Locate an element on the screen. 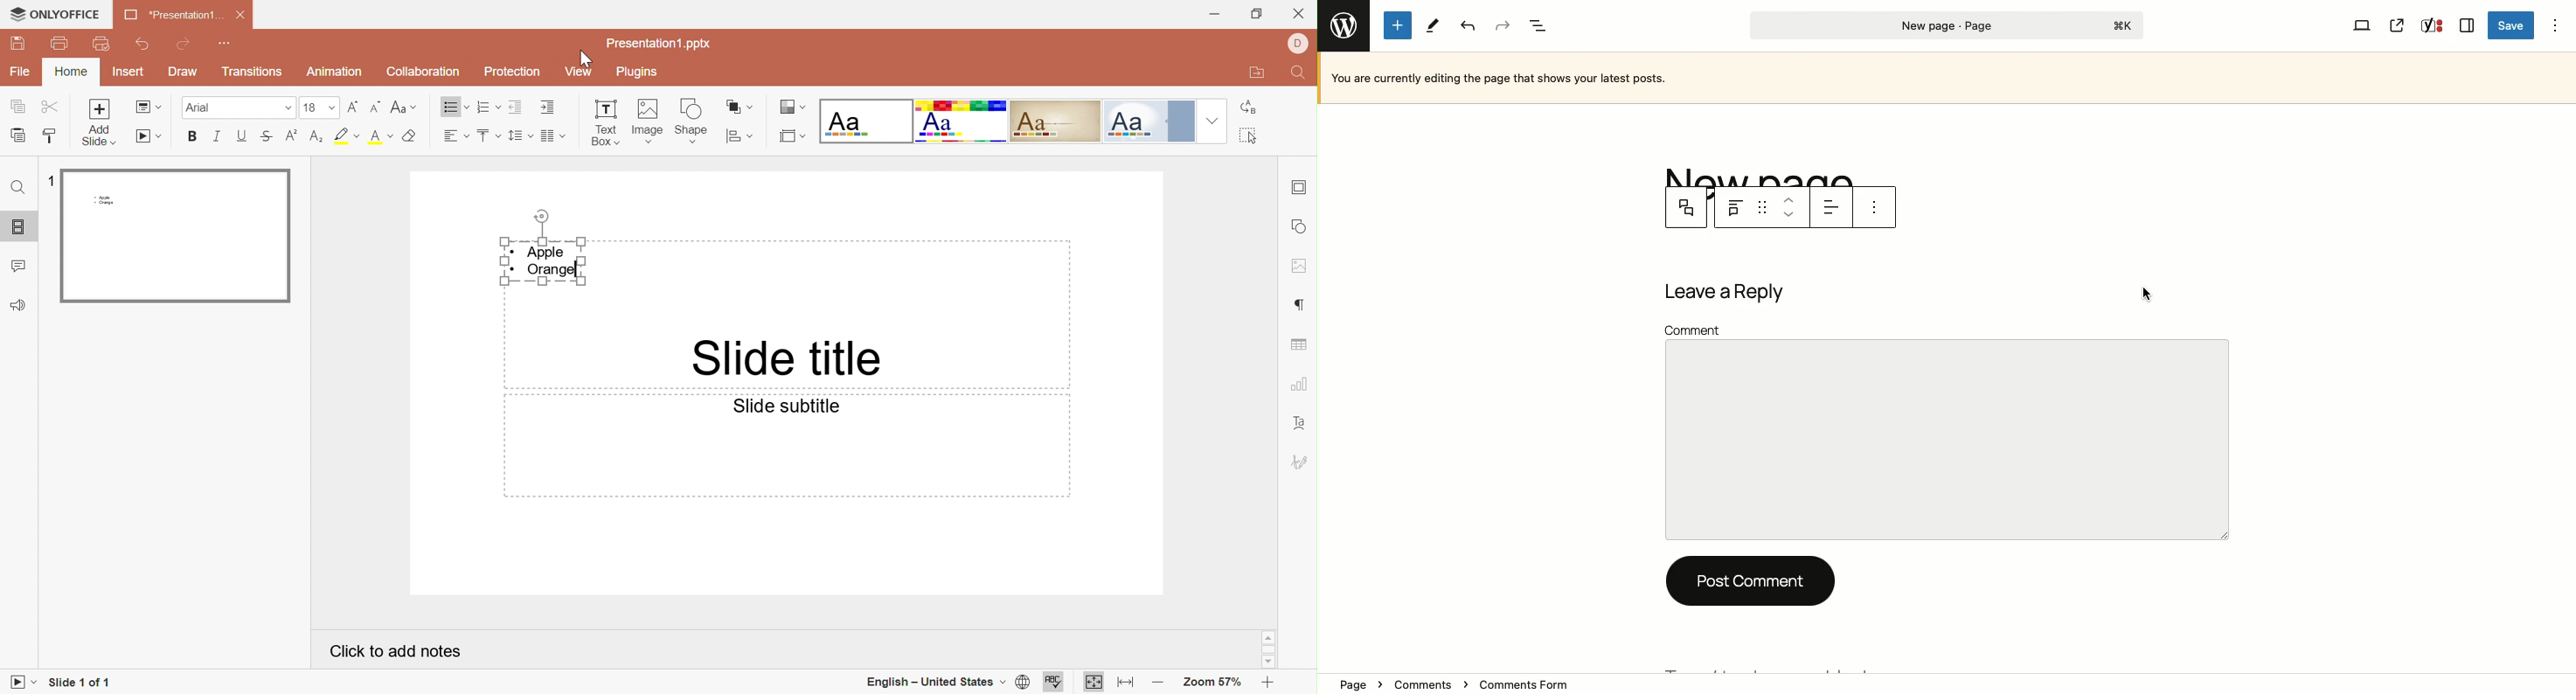 Image resolution: width=2576 pixels, height=700 pixels. Text Art settings is located at coordinates (1303, 423).